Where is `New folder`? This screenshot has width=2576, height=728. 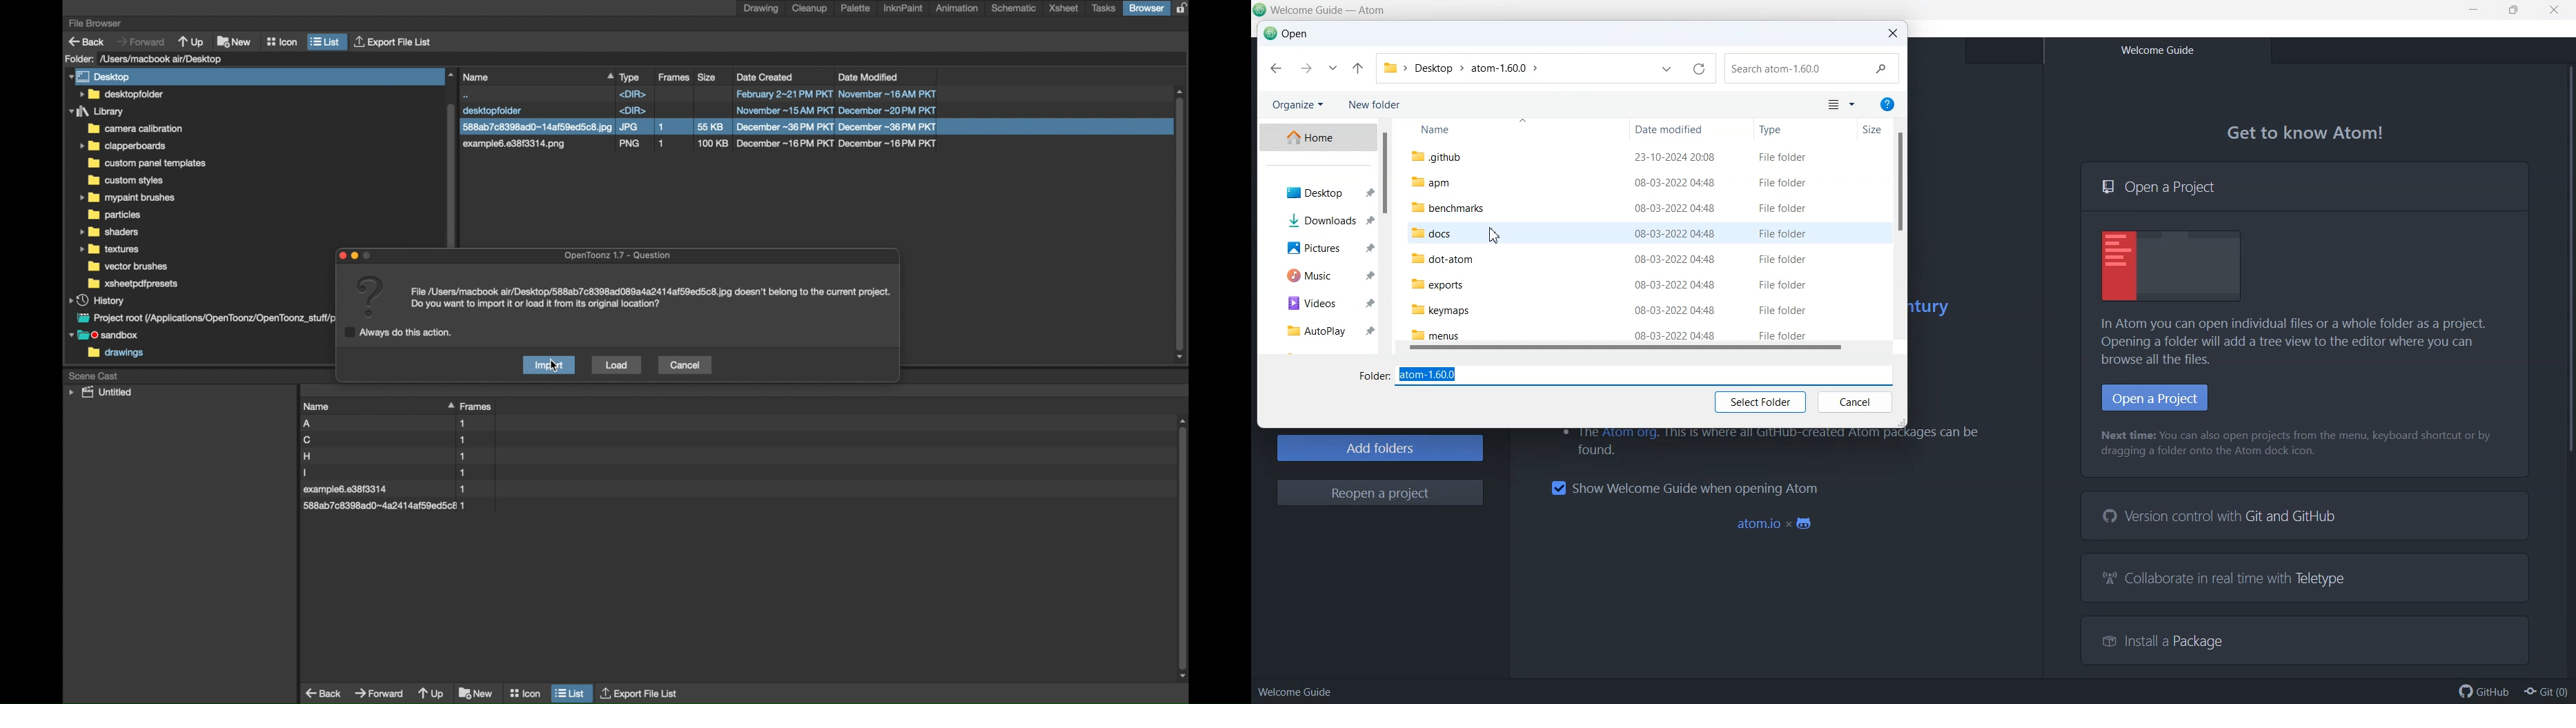
New folder is located at coordinates (1377, 106).